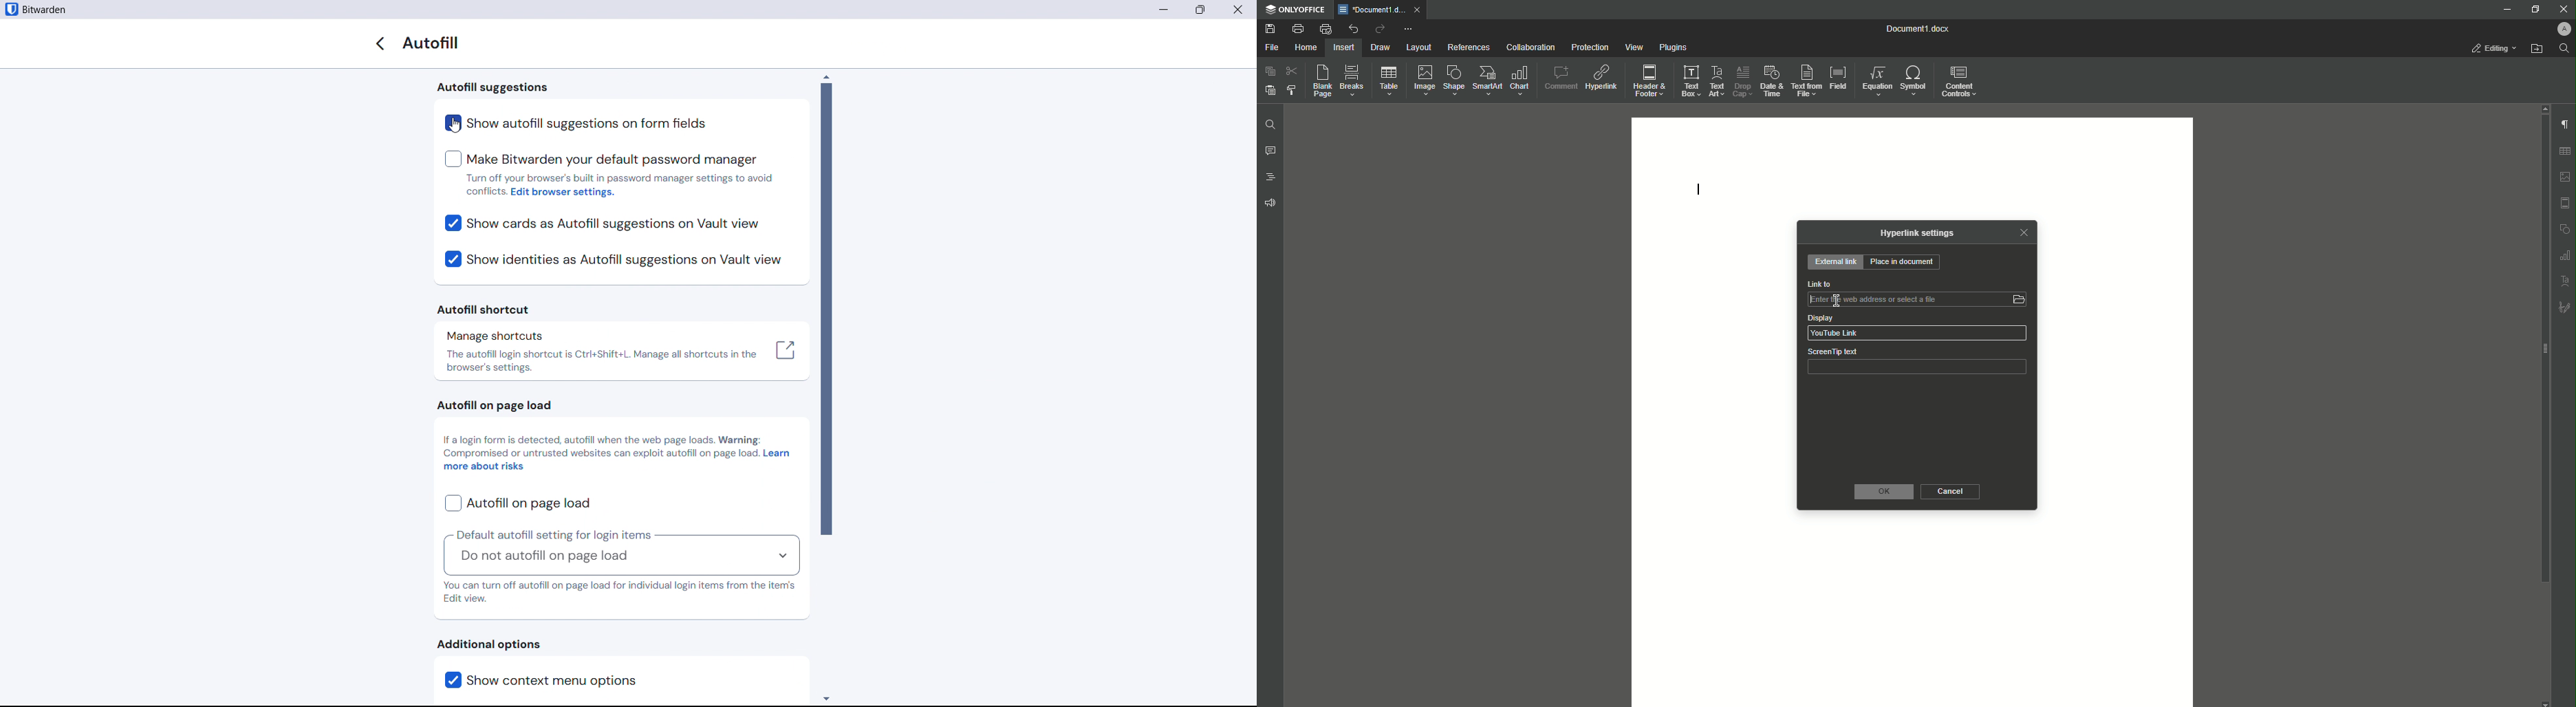 The width and height of the screenshot is (2576, 728). I want to click on Blank Page, so click(1321, 80).